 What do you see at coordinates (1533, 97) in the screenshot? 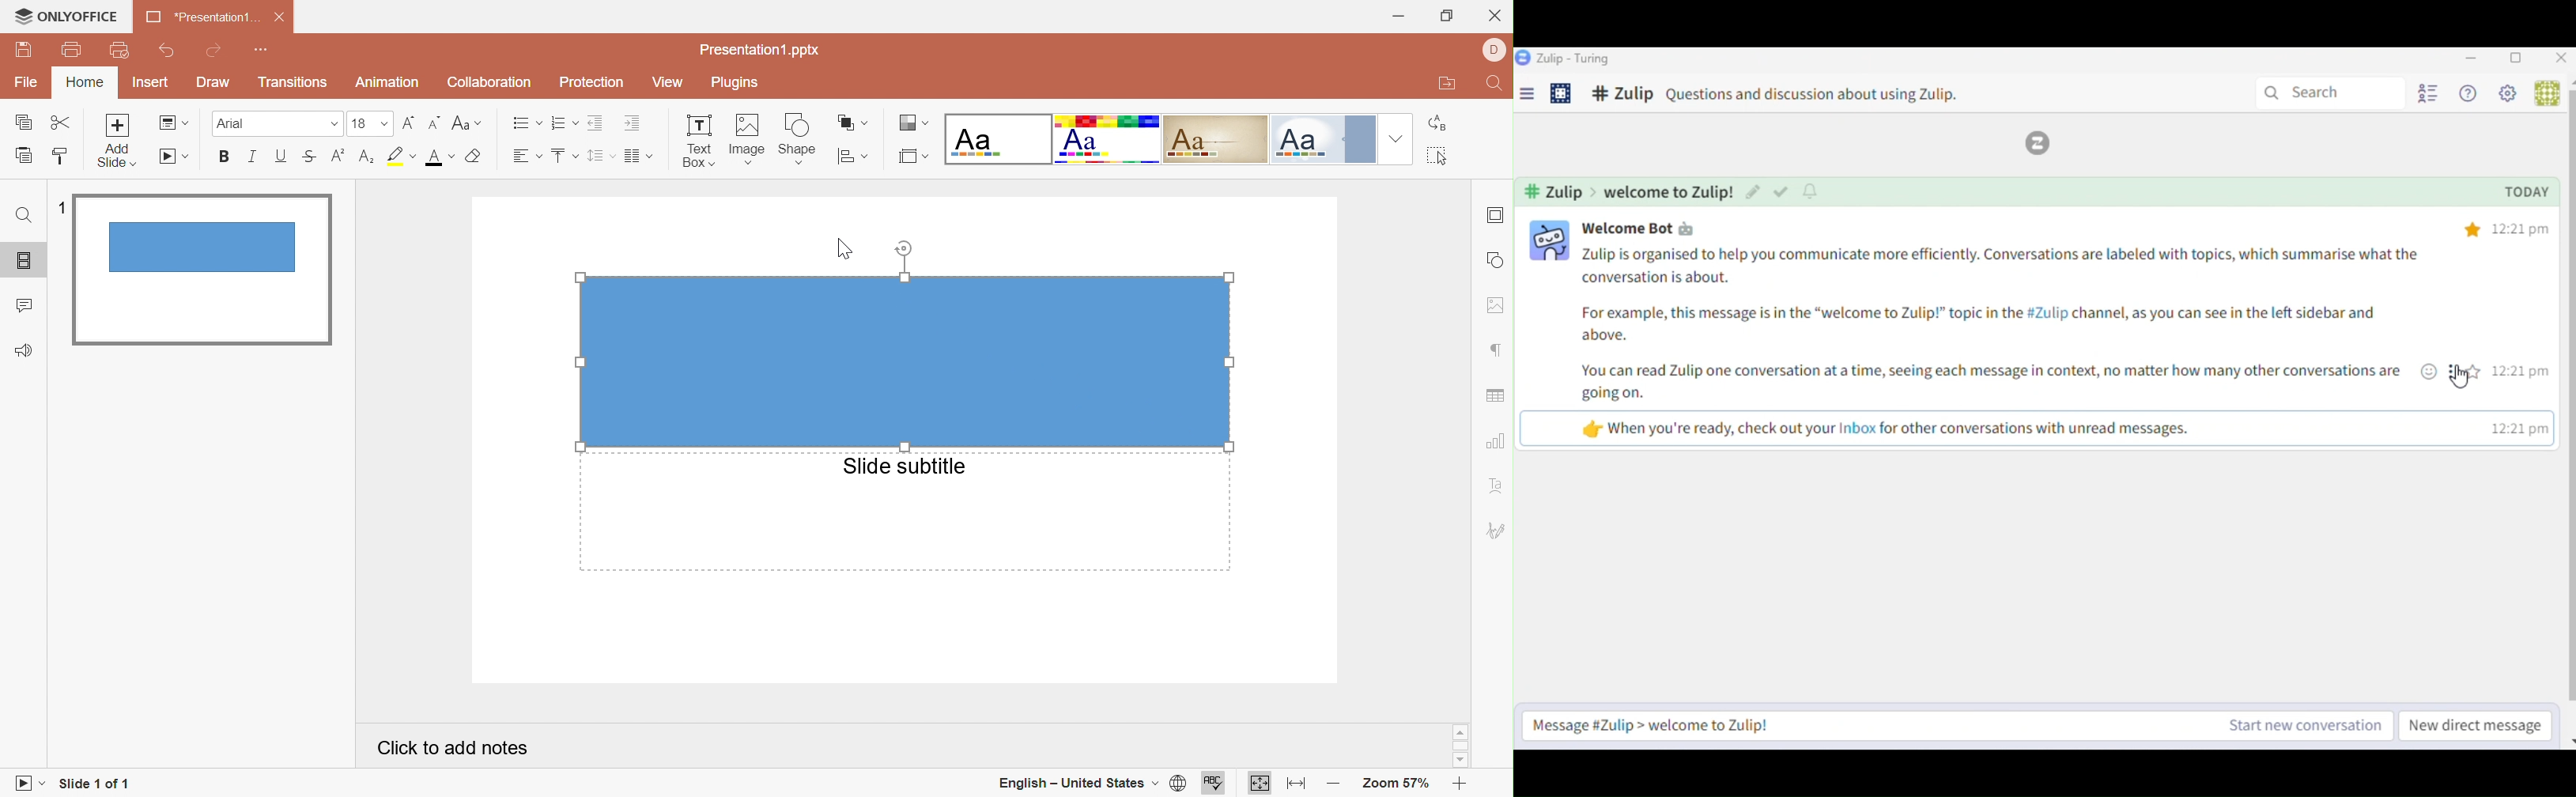
I see `Menu` at bounding box center [1533, 97].